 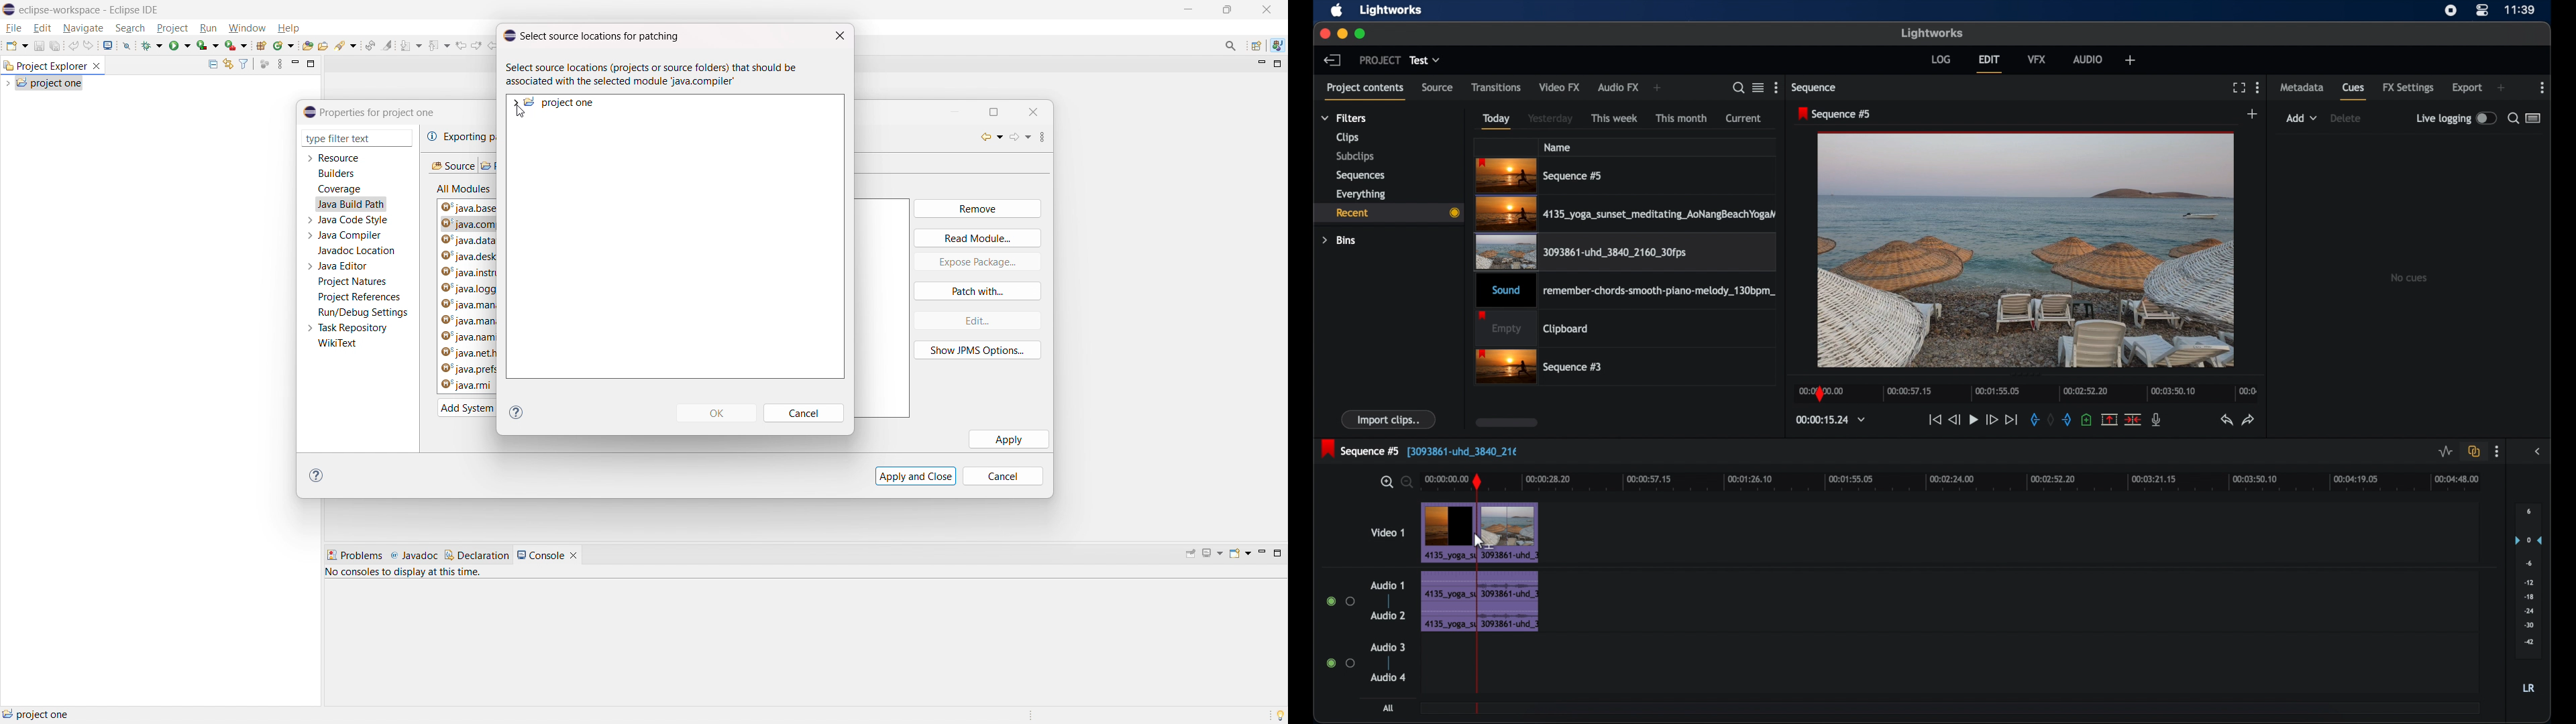 What do you see at coordinates (1448, 603) in the screenshot?
I see `audio clip` at bounding box center [1448, 603].